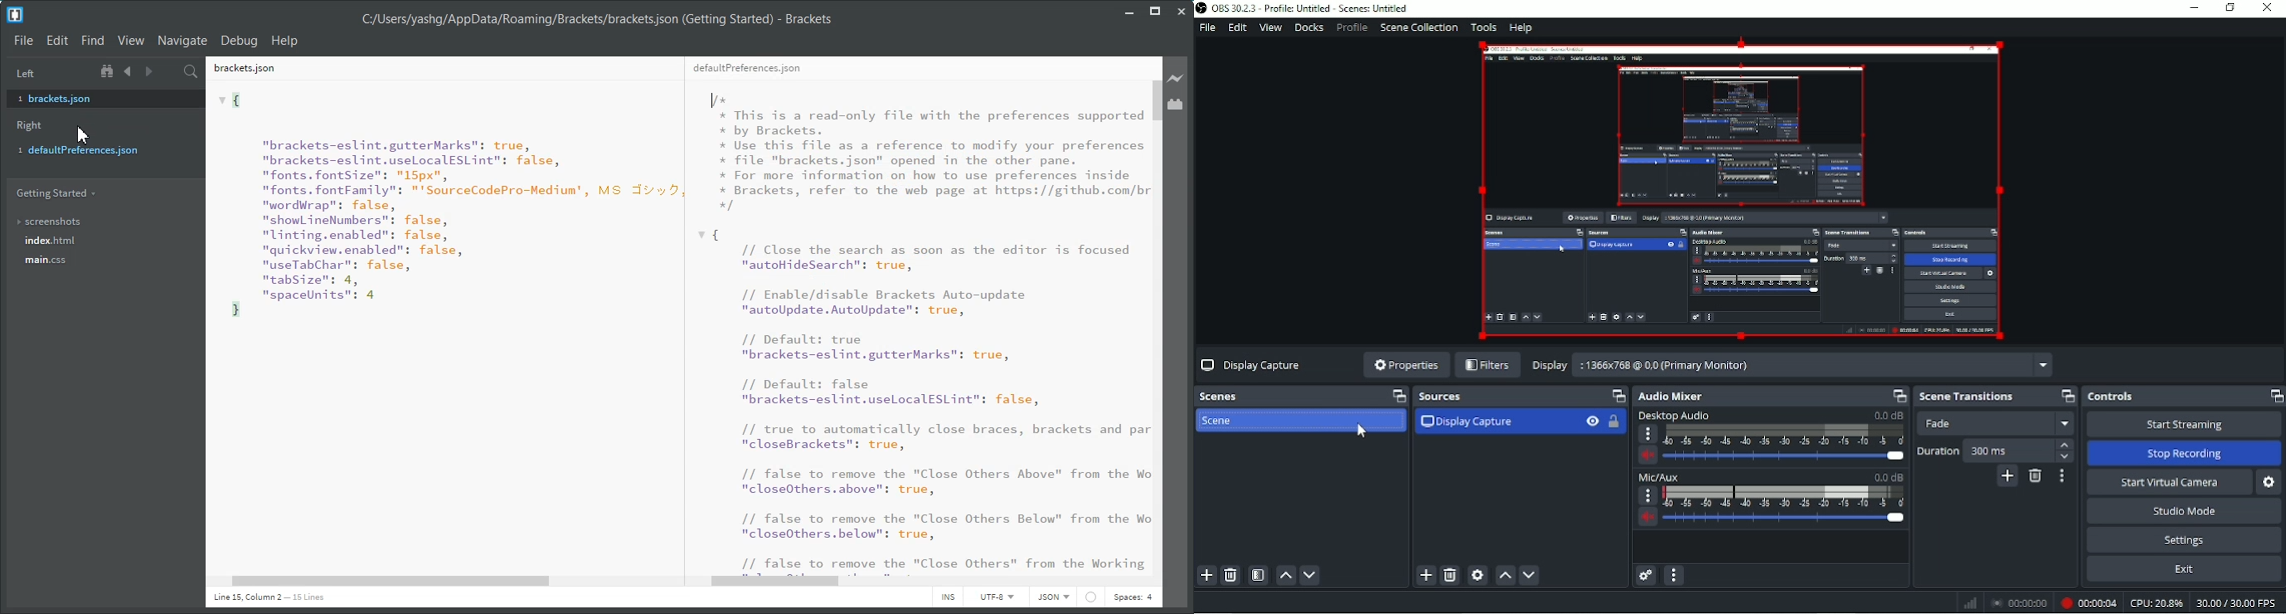  Describe the element at coordinates (1221, 420) in the screenshot. I see `Scene` at that location.